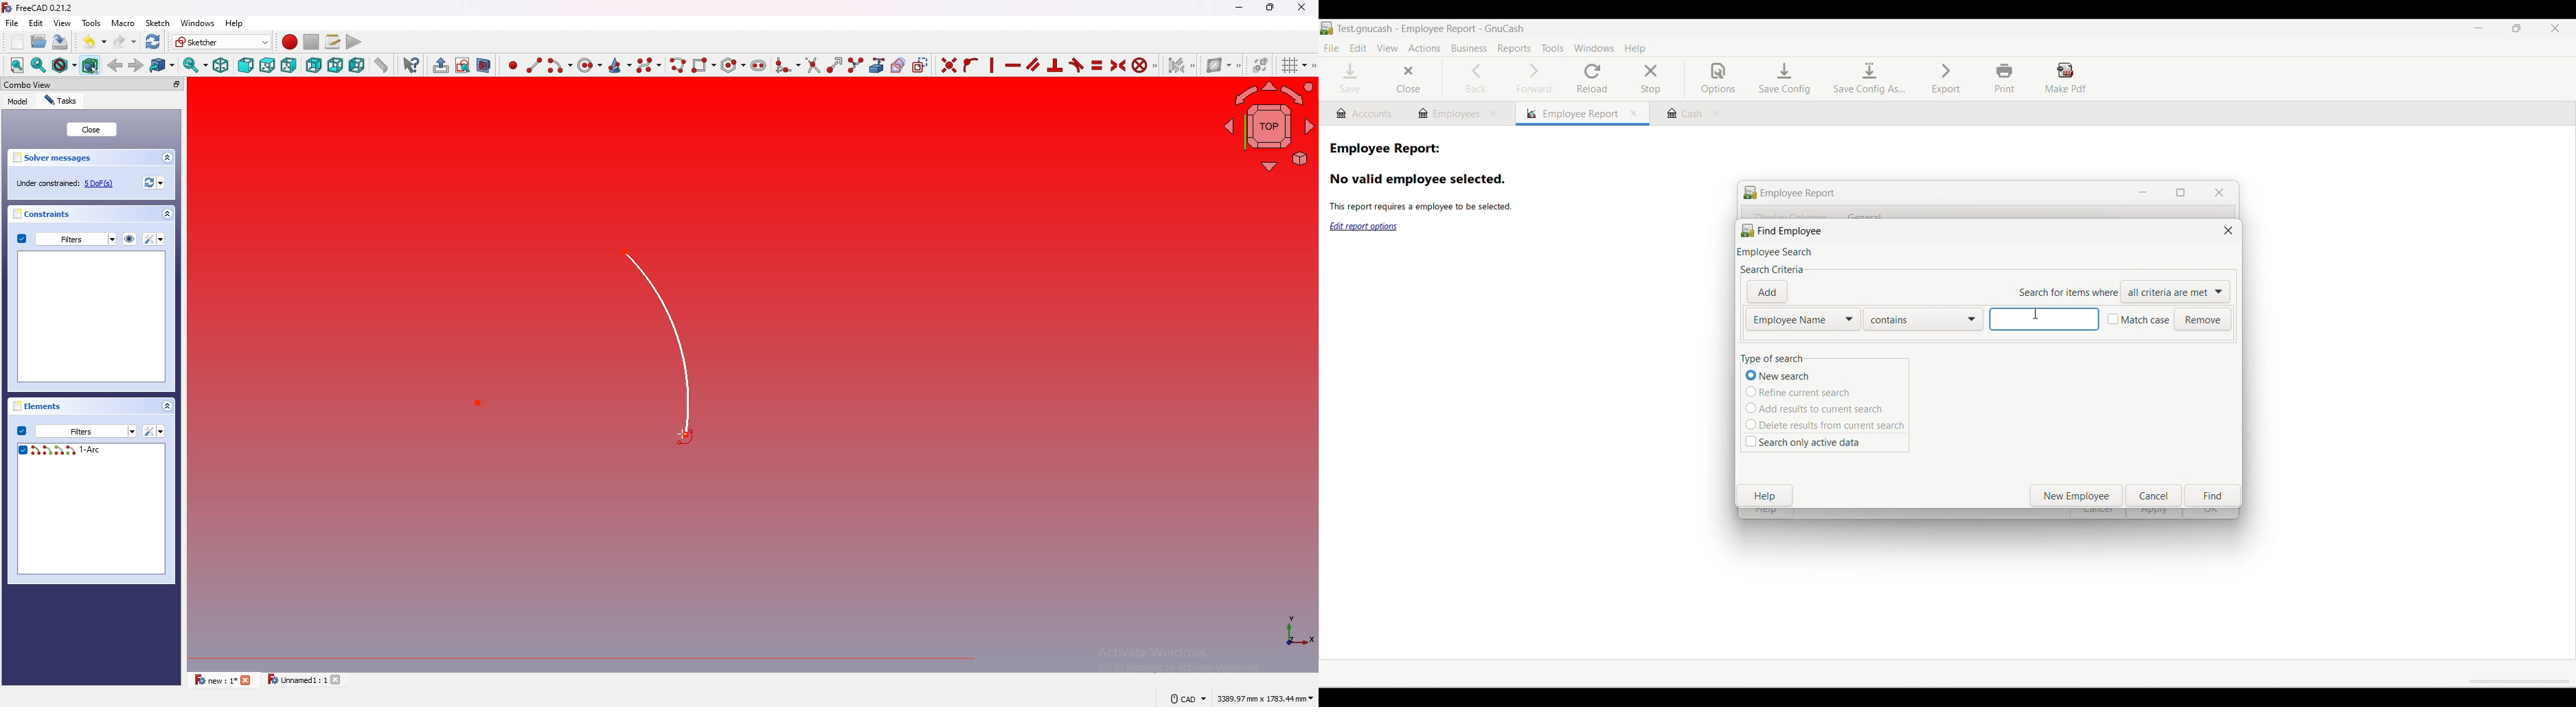 The width and height of the screenshot is (2576, 728). I want to click on bottom, so click(335, 65).